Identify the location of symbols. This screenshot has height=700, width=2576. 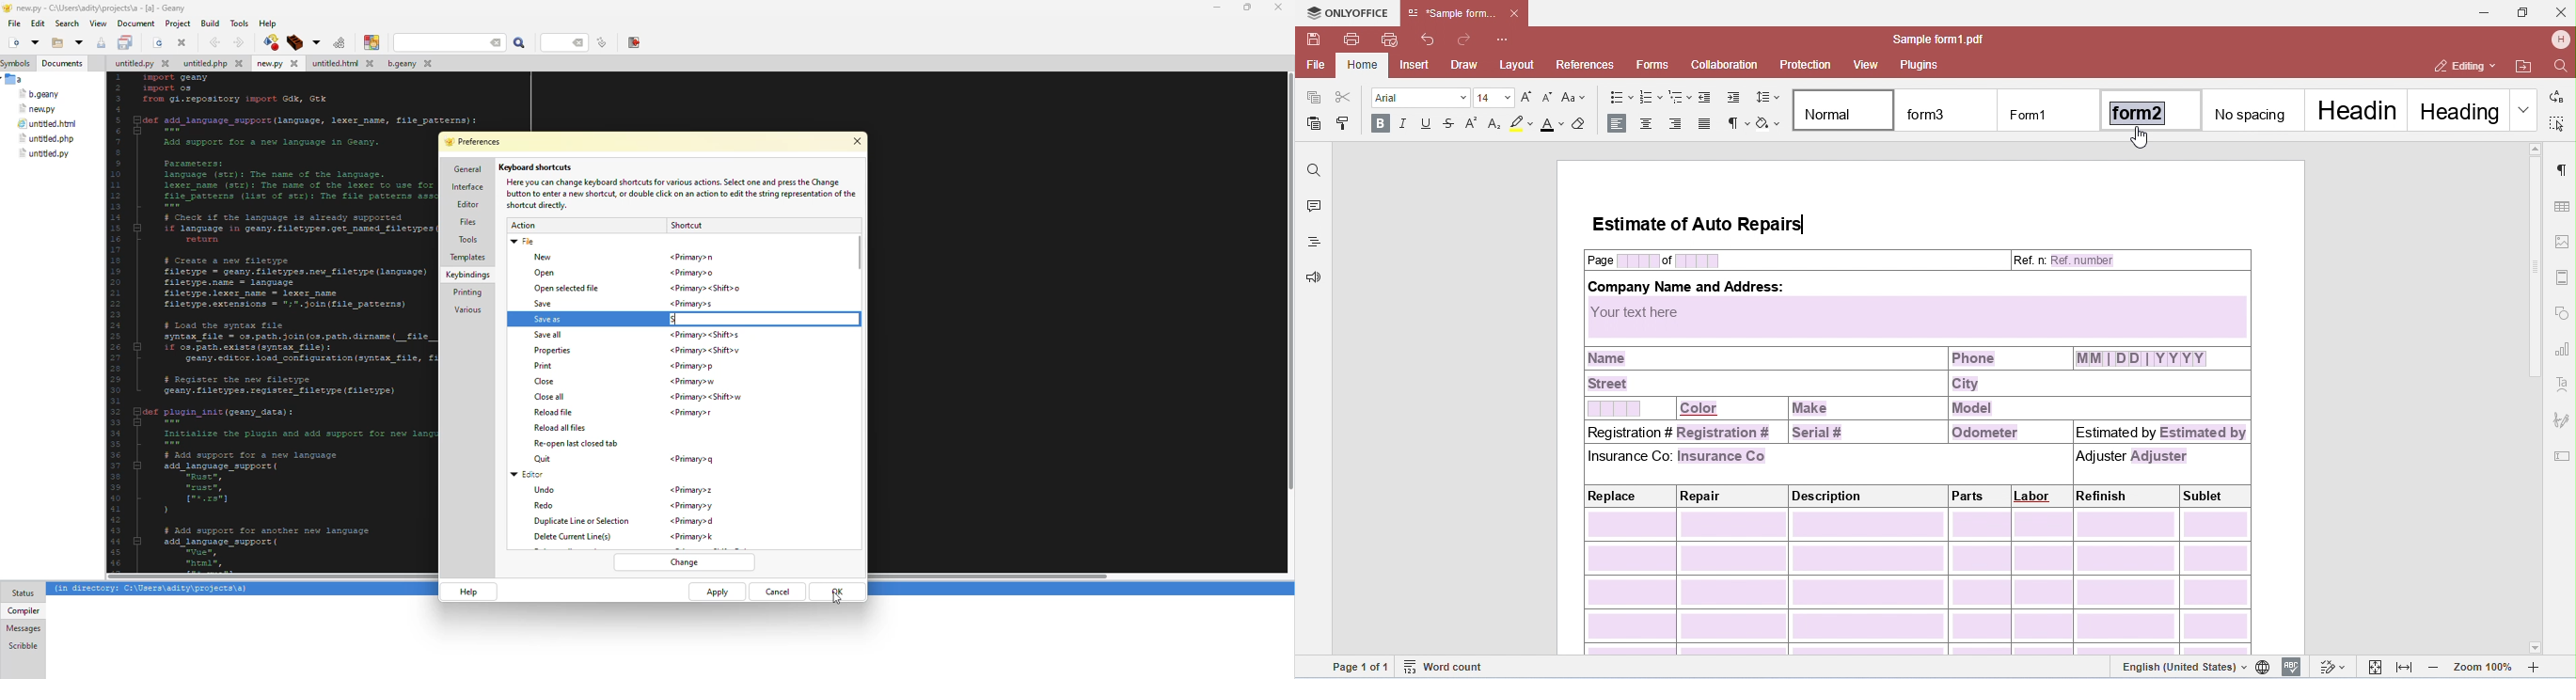
(19, 63).